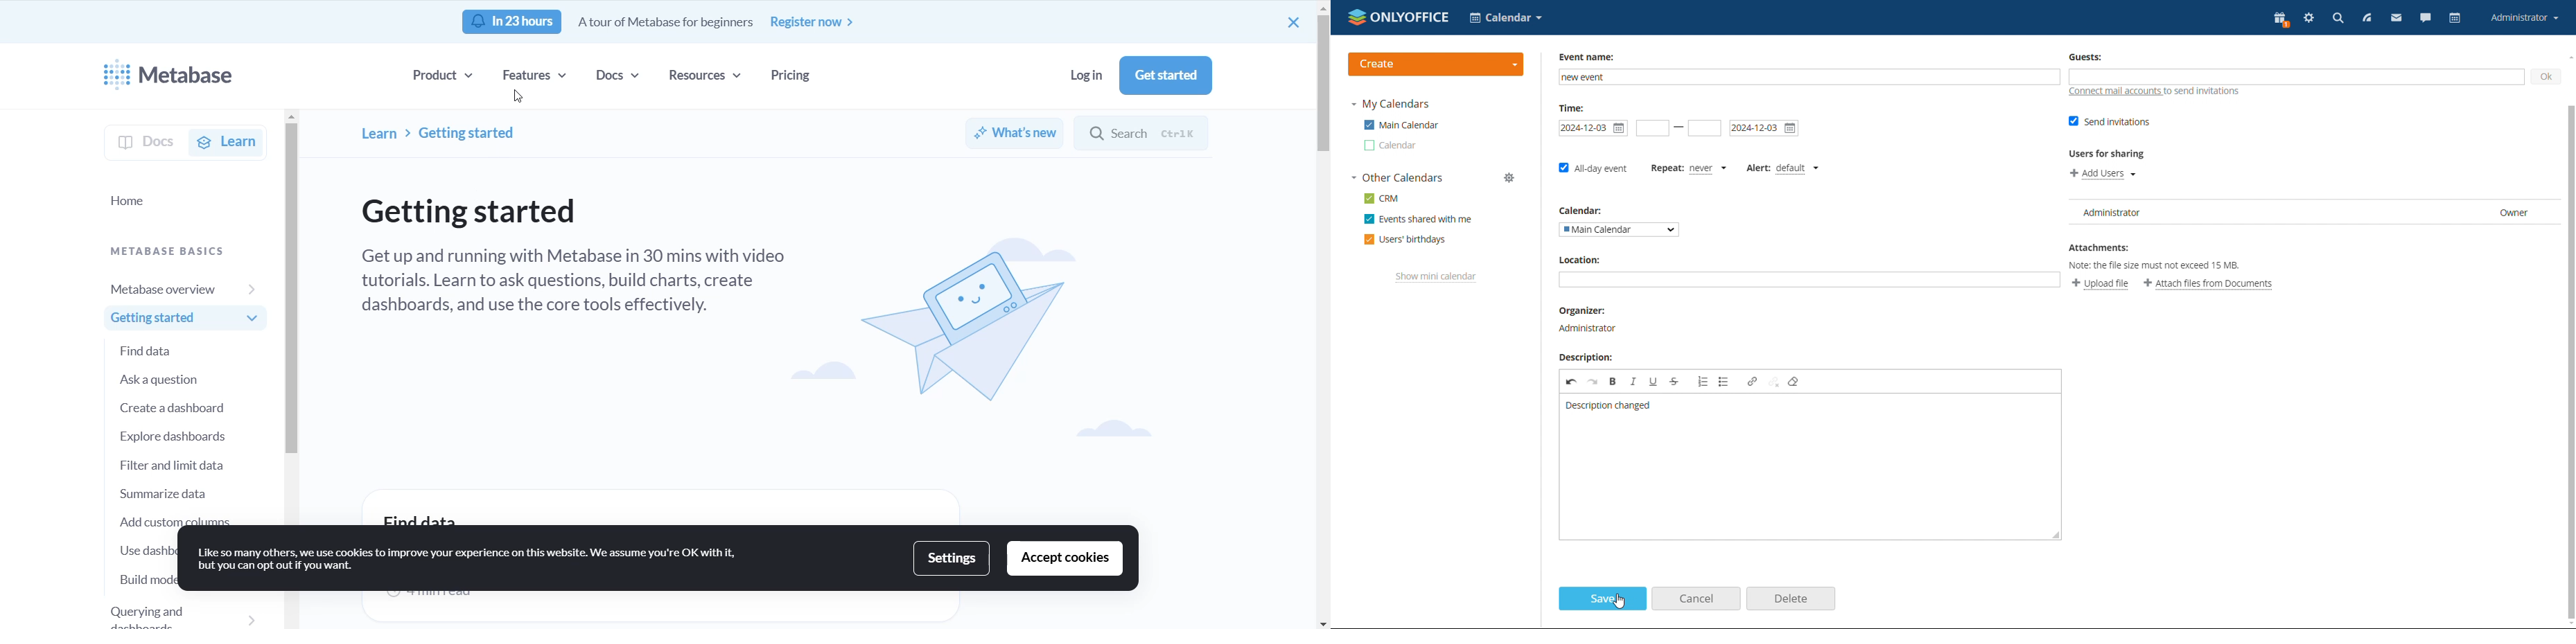 Image resolution: width=2576 pixels, height=644 pixels. I want to click on filter and limit data, so click(184, 466).